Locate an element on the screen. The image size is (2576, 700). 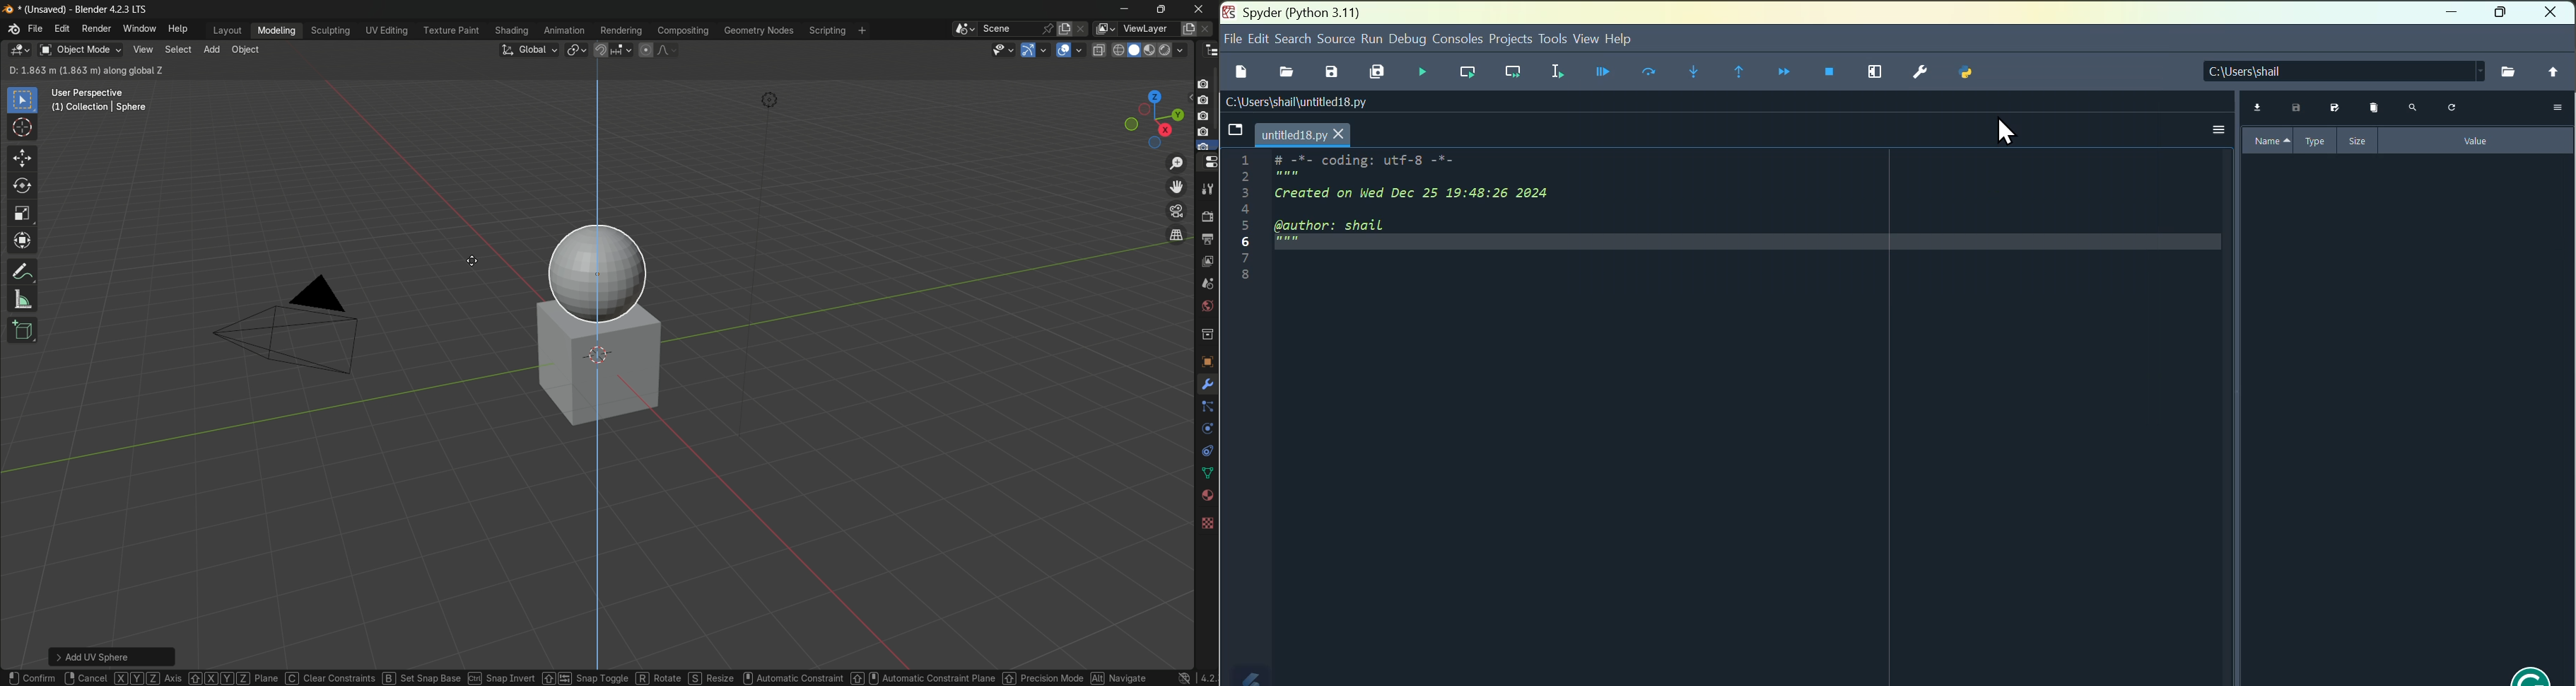
Settings is located at coordinates (1915, 75).